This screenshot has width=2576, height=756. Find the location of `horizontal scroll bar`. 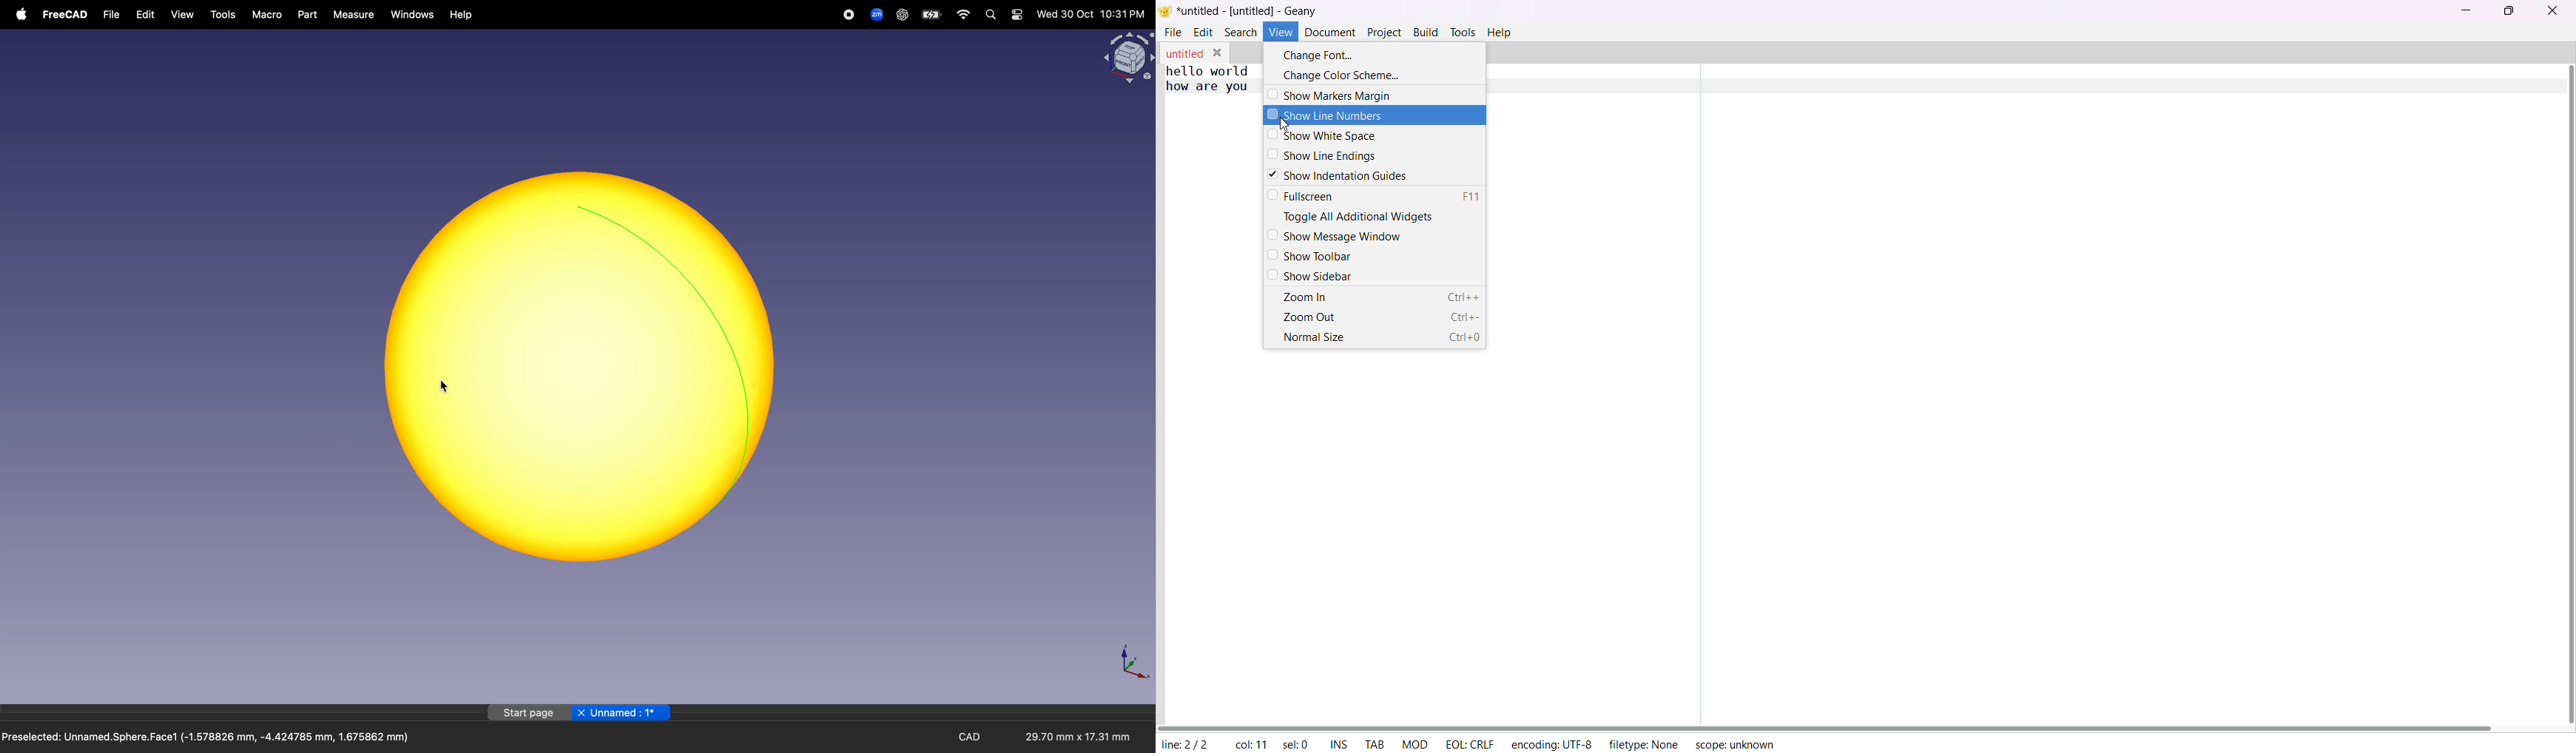

horizontal scroll bar is located at coordinates (1826, 724).